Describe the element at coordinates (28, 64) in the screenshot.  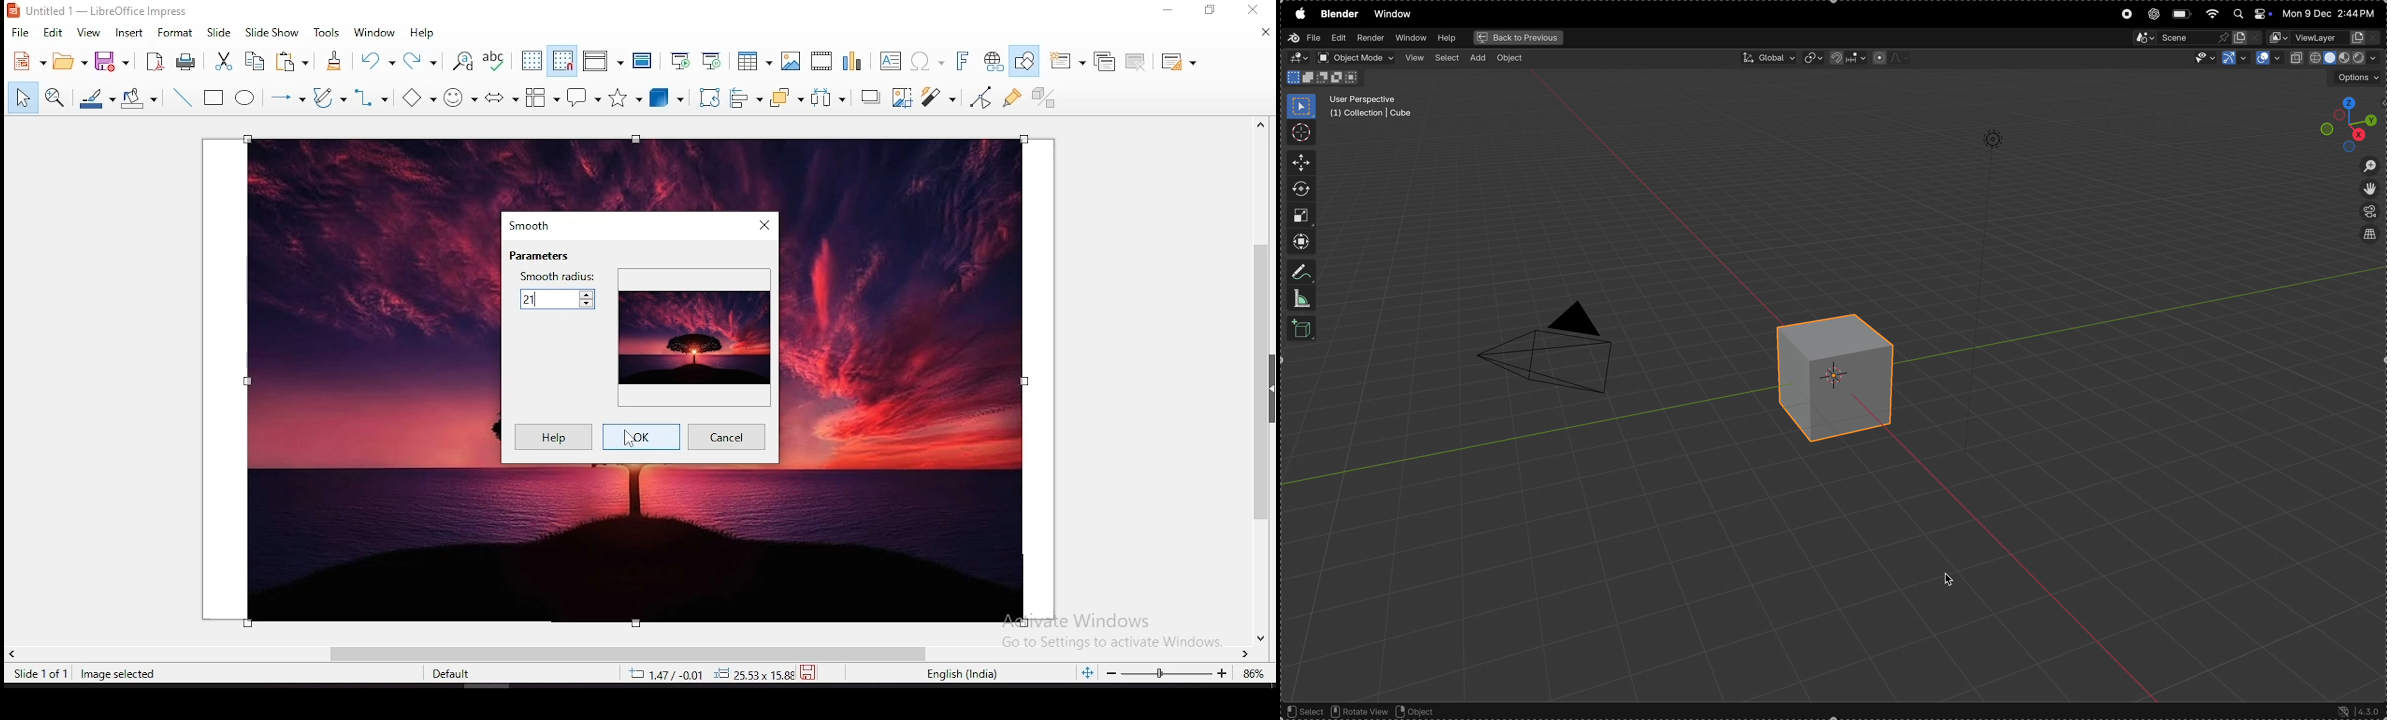
I see `new tool` at that location.